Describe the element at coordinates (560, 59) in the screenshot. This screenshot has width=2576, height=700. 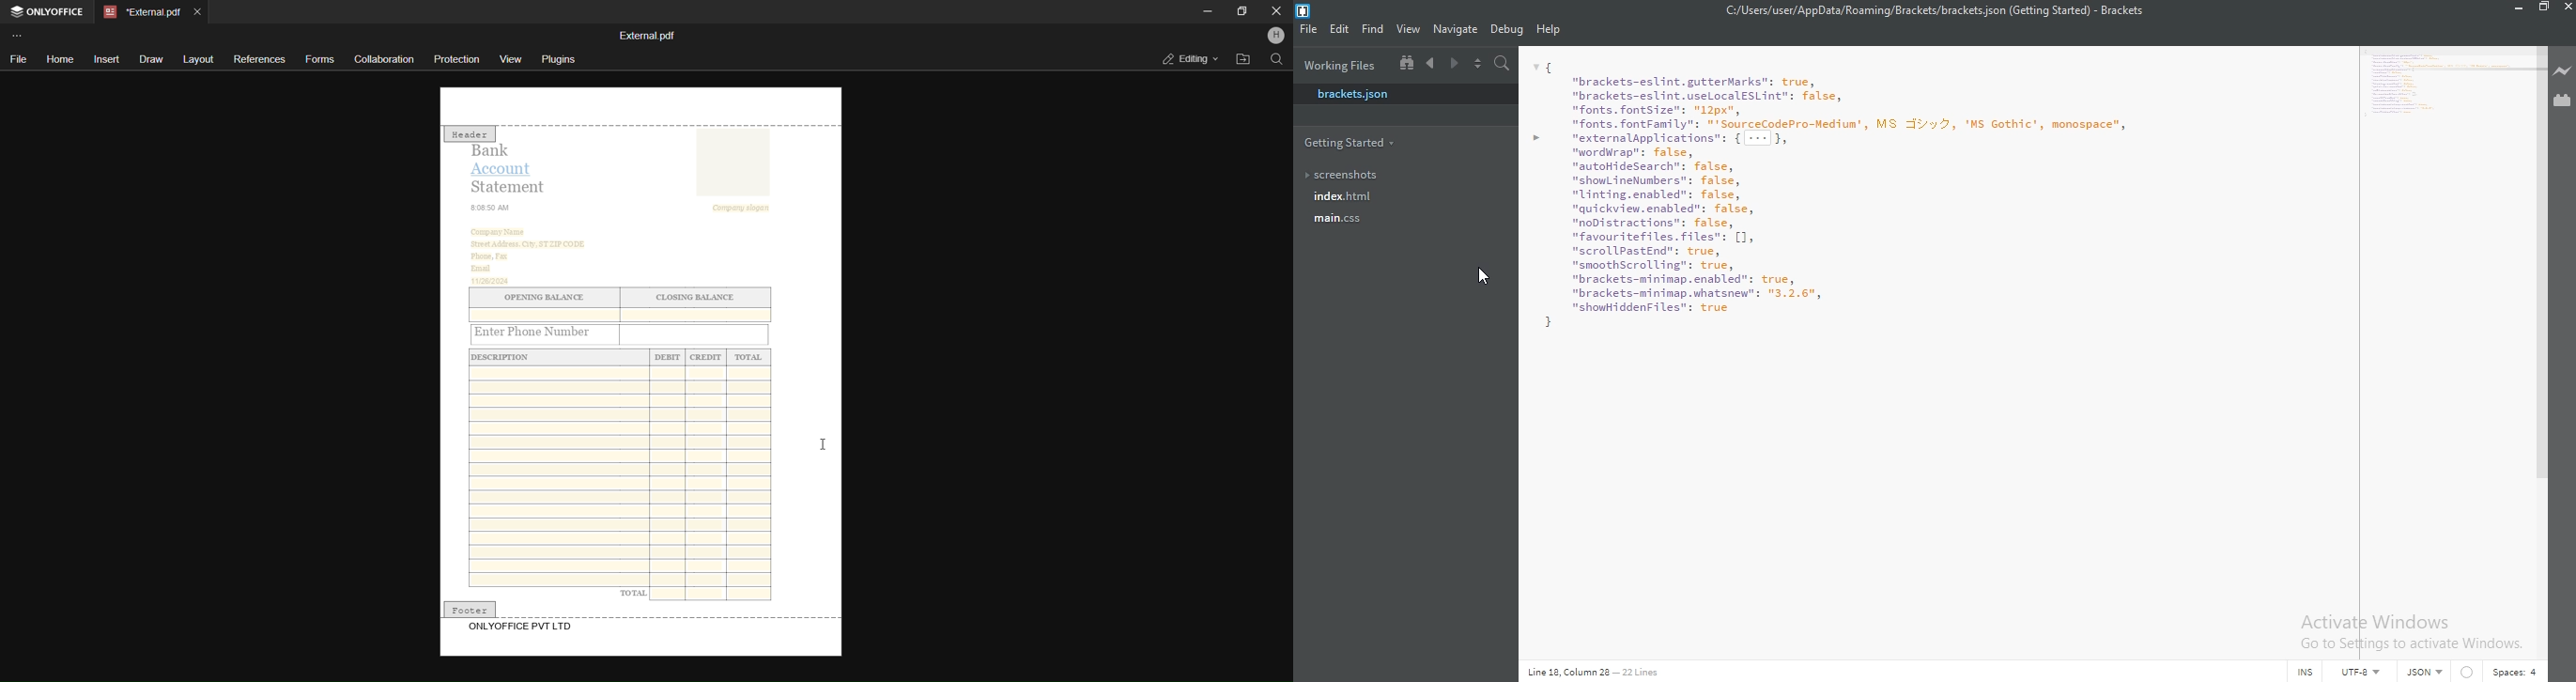
I see `plugins` at that location.